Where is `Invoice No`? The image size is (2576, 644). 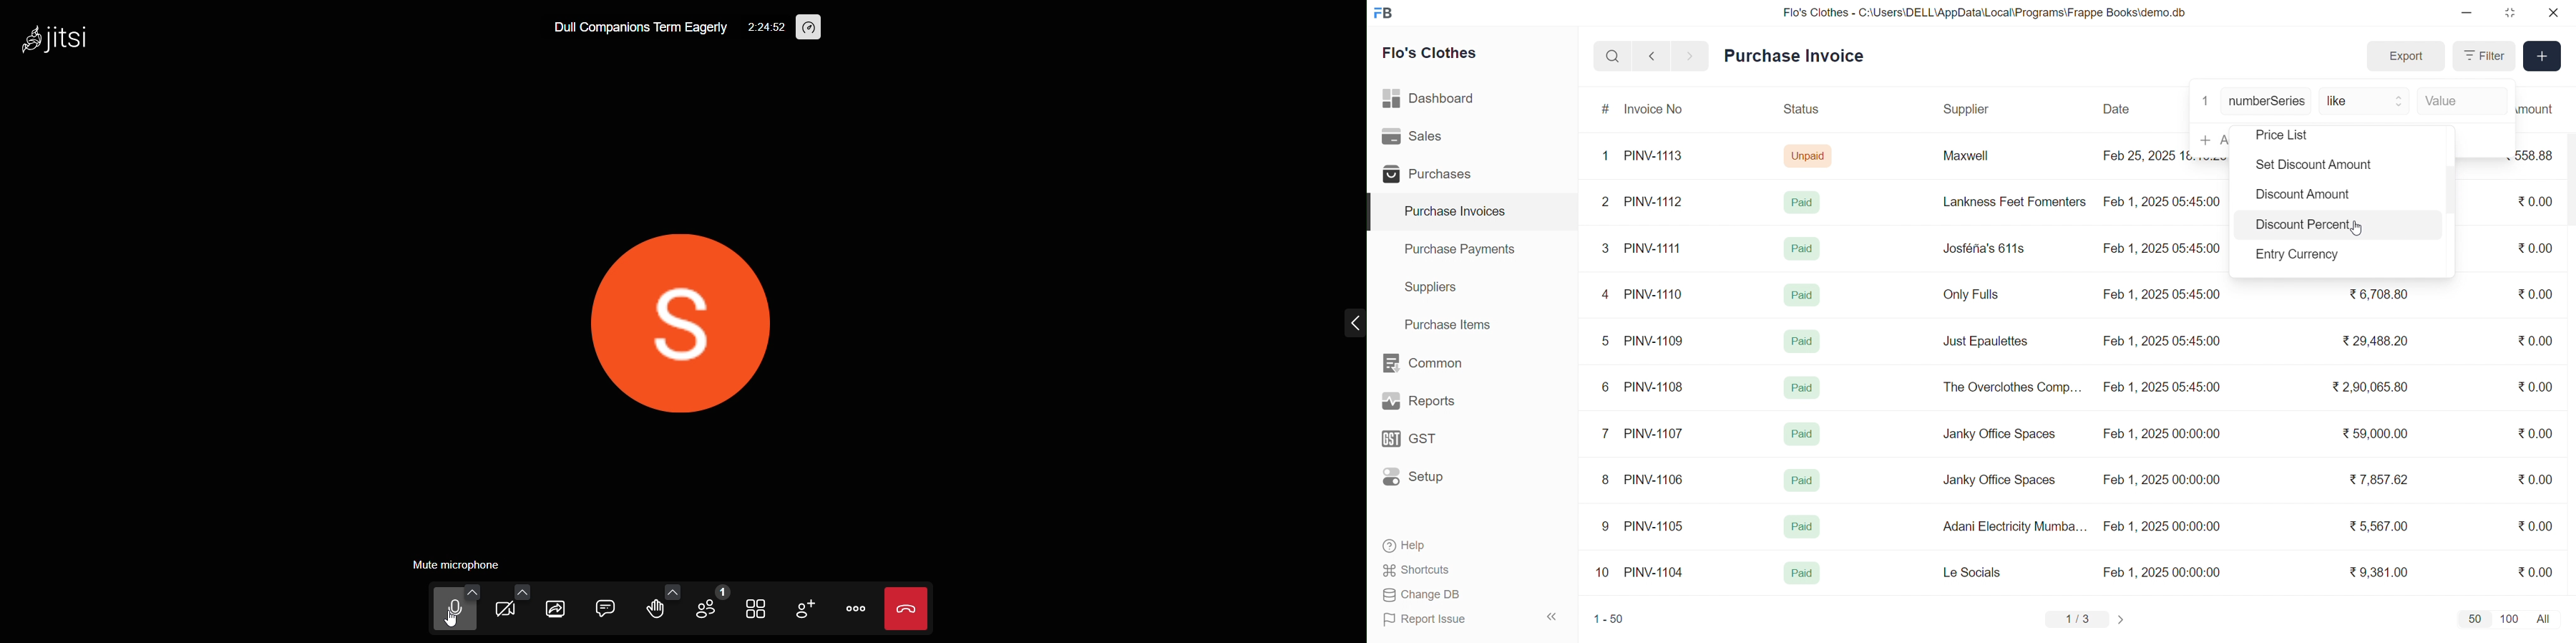
Invoice No is located at coordinates (1658, 110).